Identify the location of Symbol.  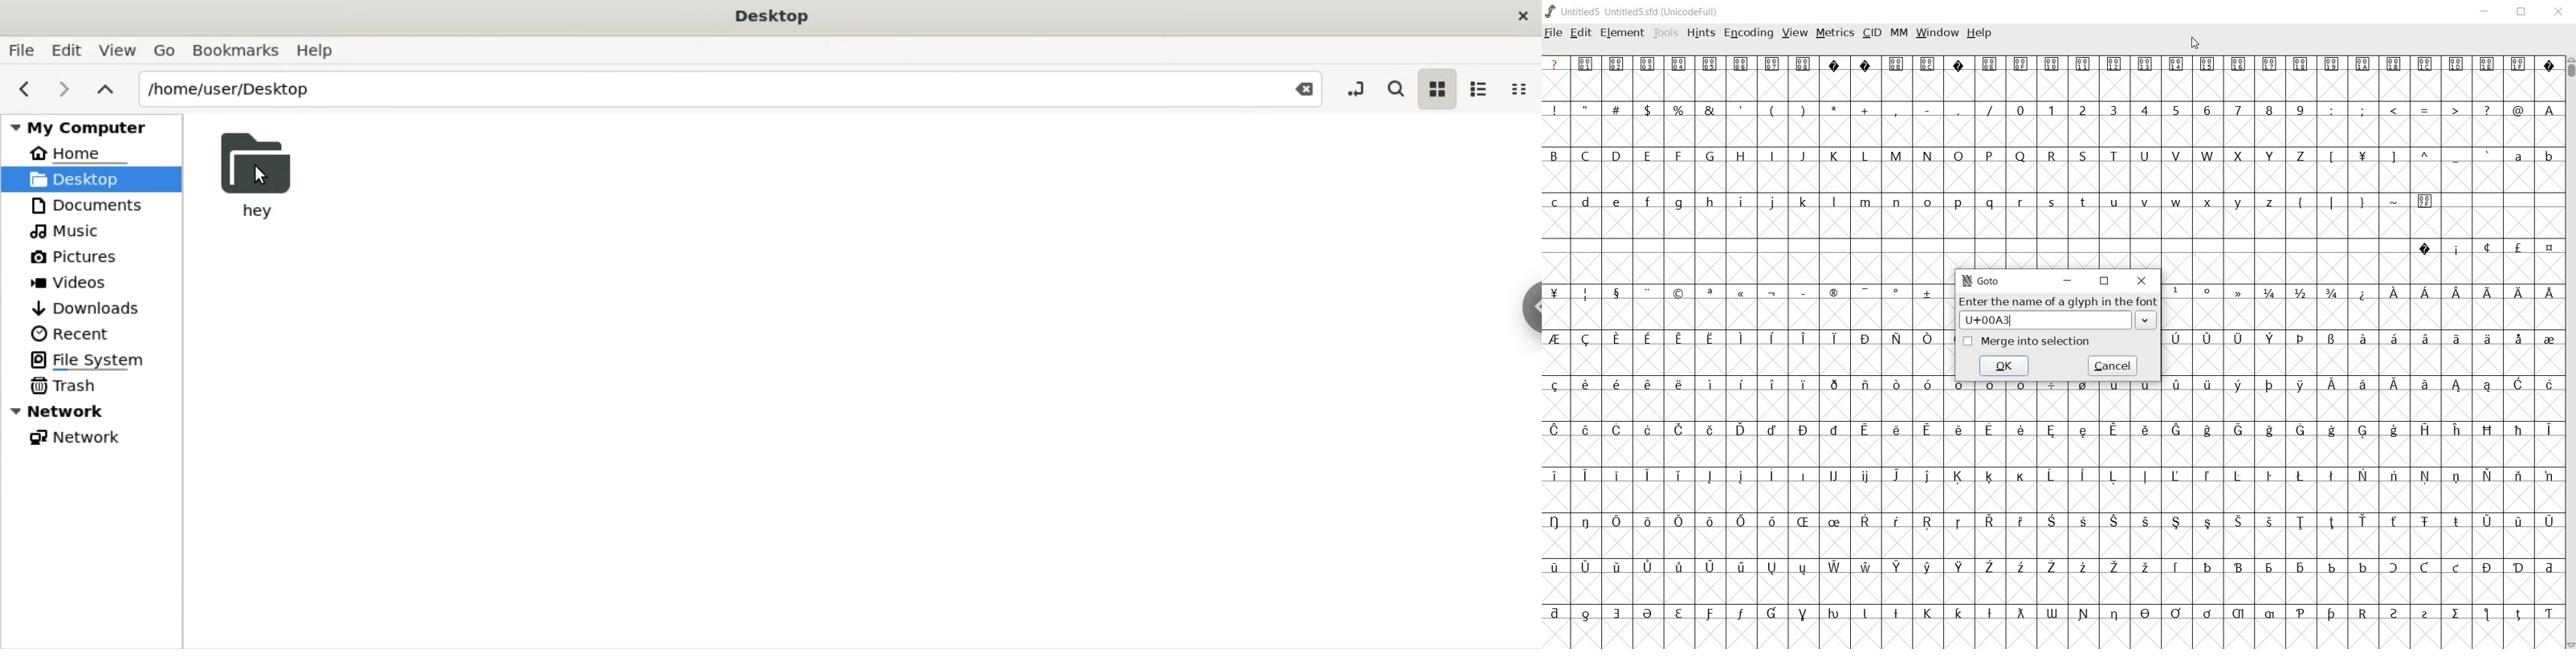
(2425, 295).